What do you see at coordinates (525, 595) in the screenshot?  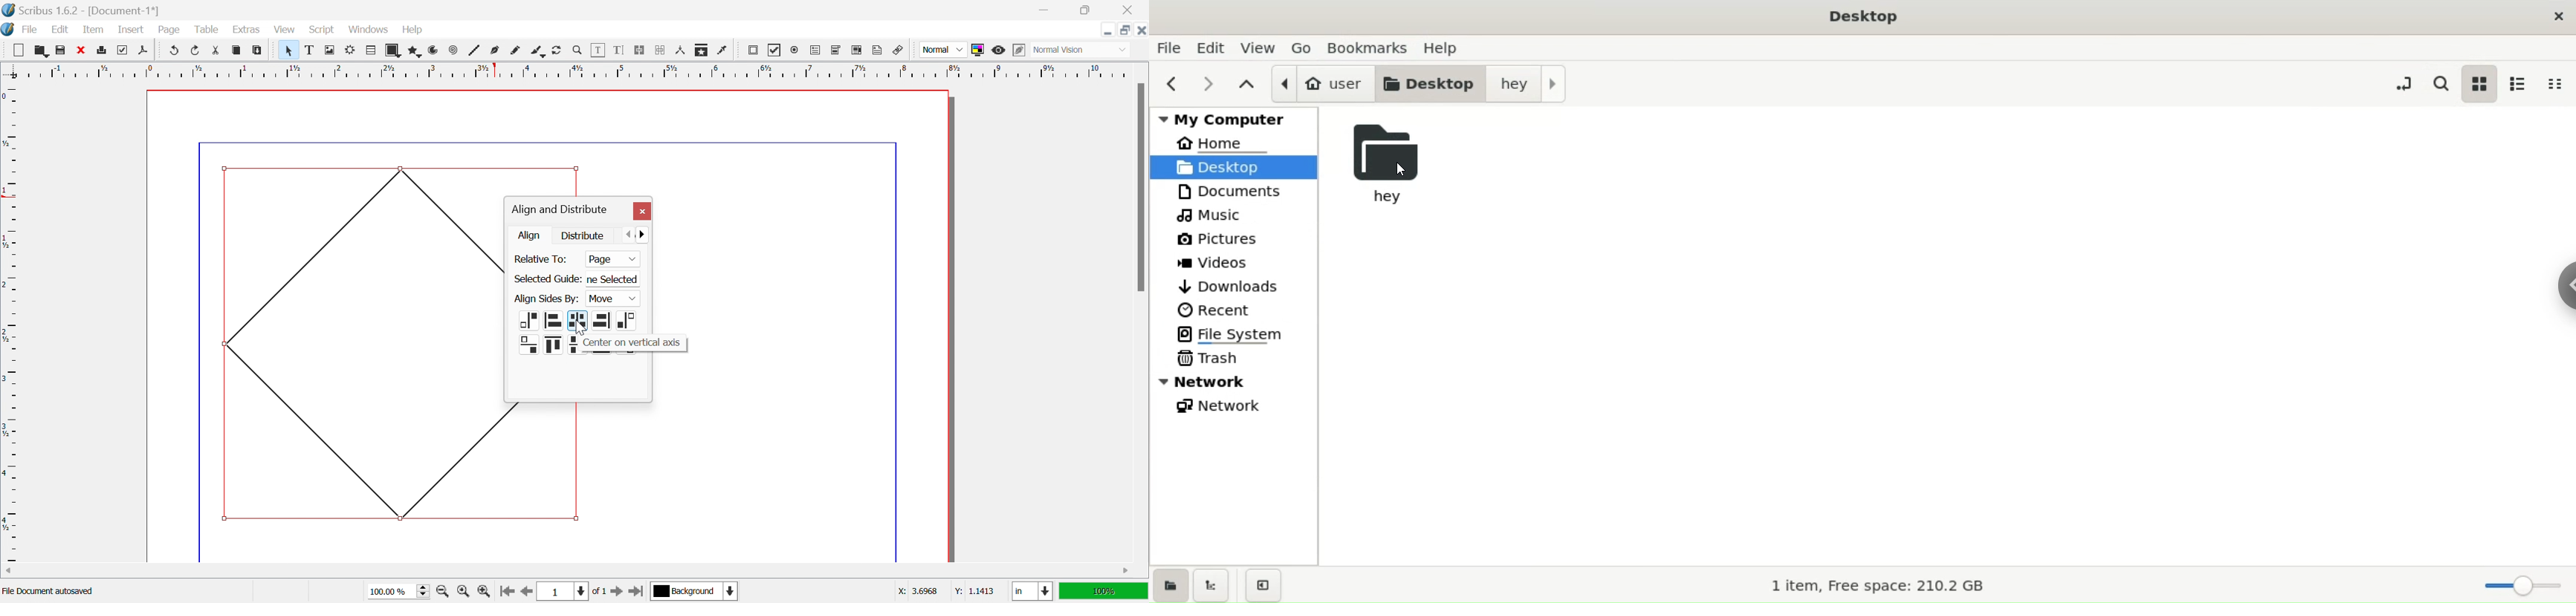 I see `Go to the previous page` at bounding box center [525, 595].